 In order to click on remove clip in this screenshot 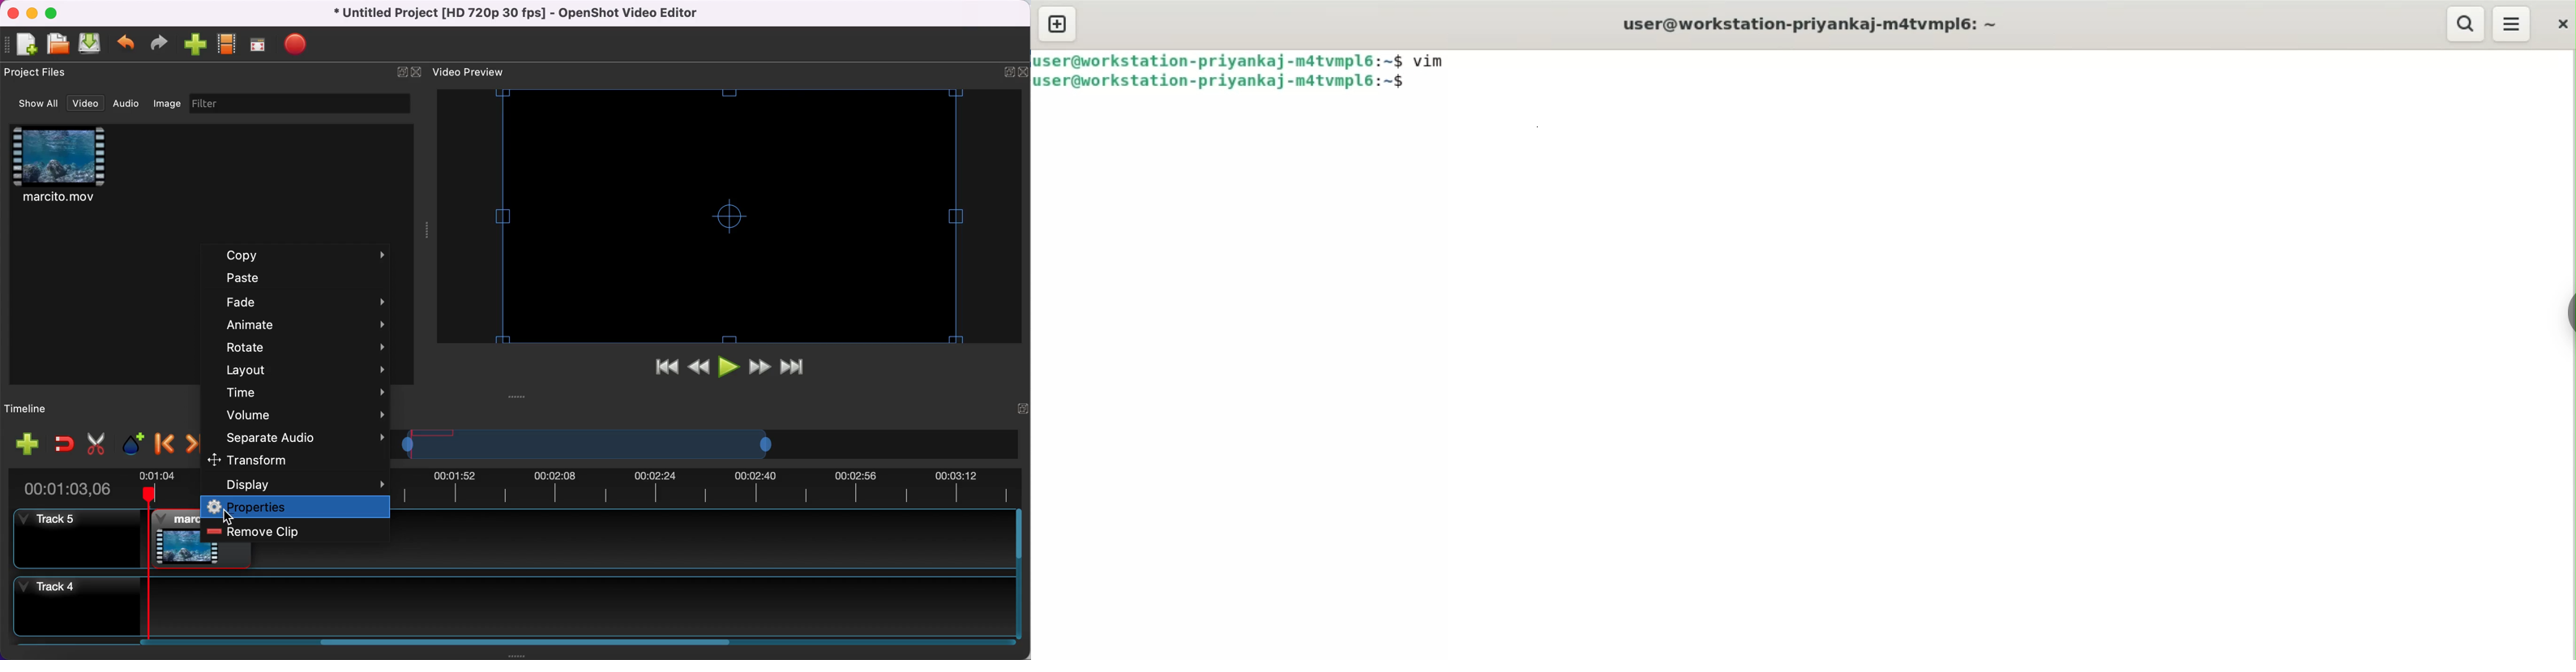, I will do `click(270, 529)`.